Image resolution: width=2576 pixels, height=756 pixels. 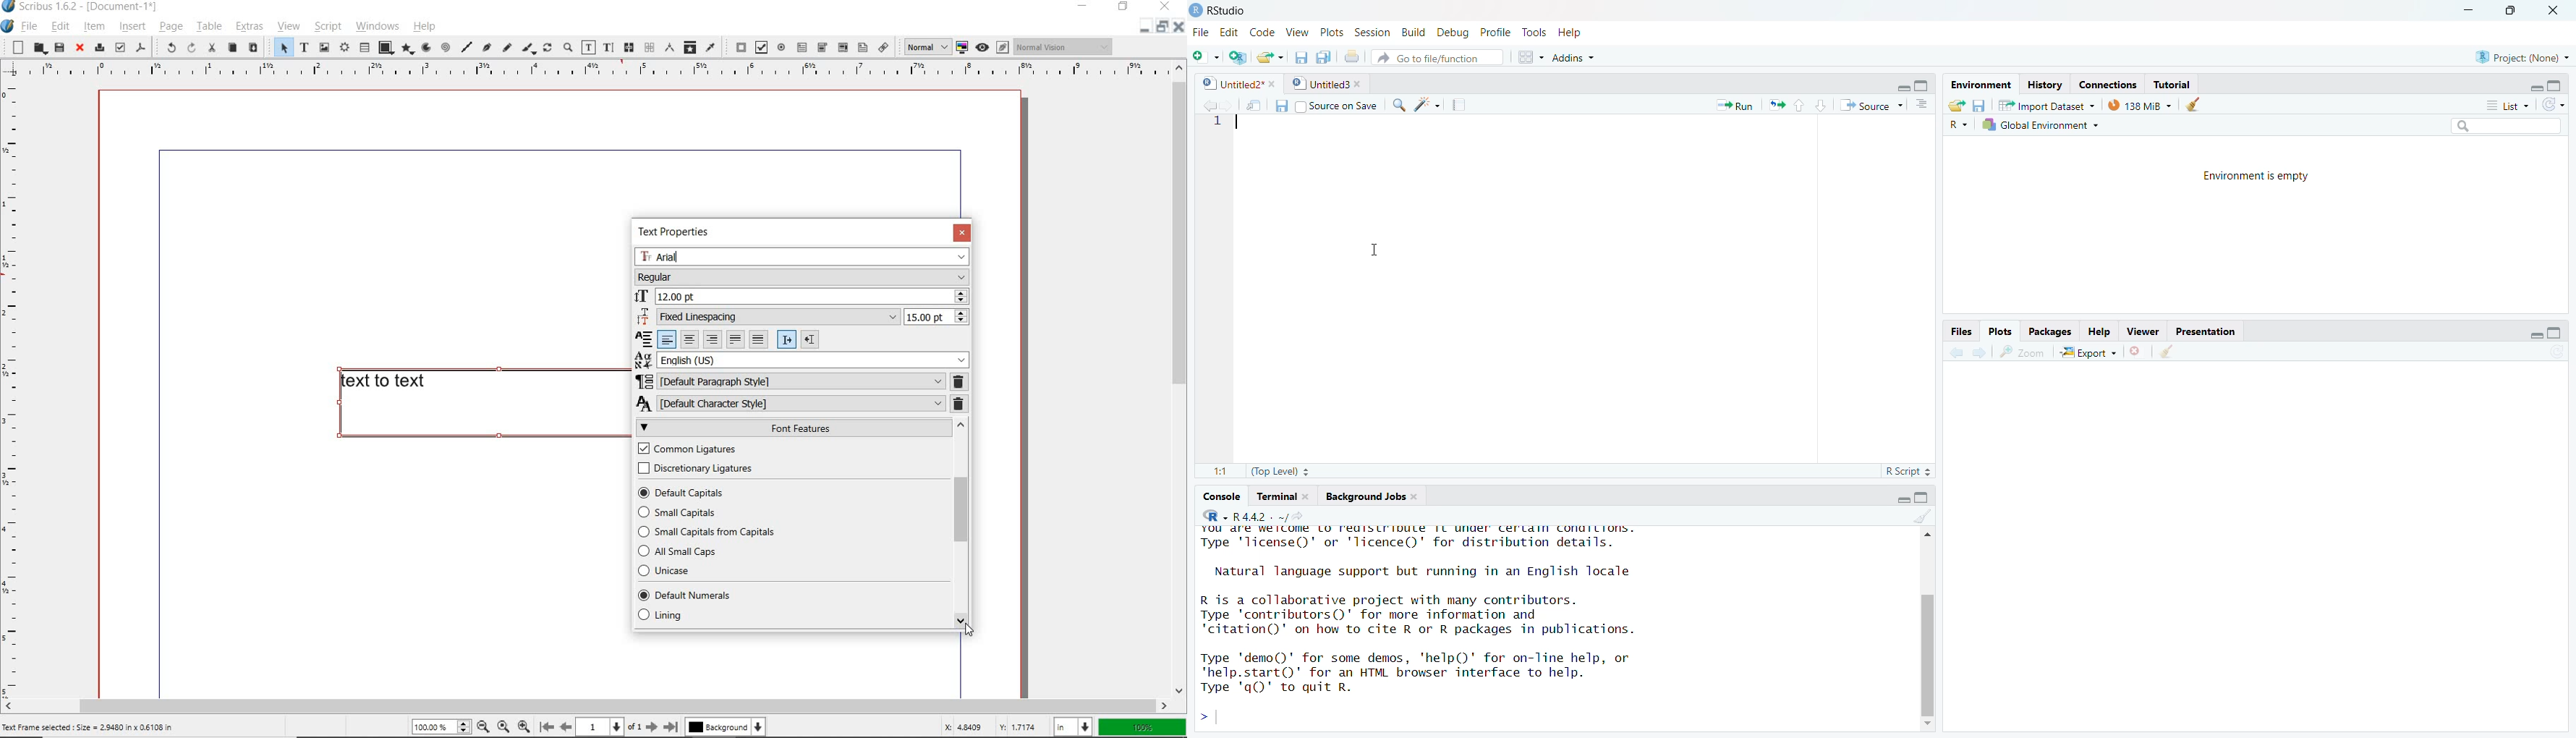 I want to click on image frame, so click(x=325, y=47).